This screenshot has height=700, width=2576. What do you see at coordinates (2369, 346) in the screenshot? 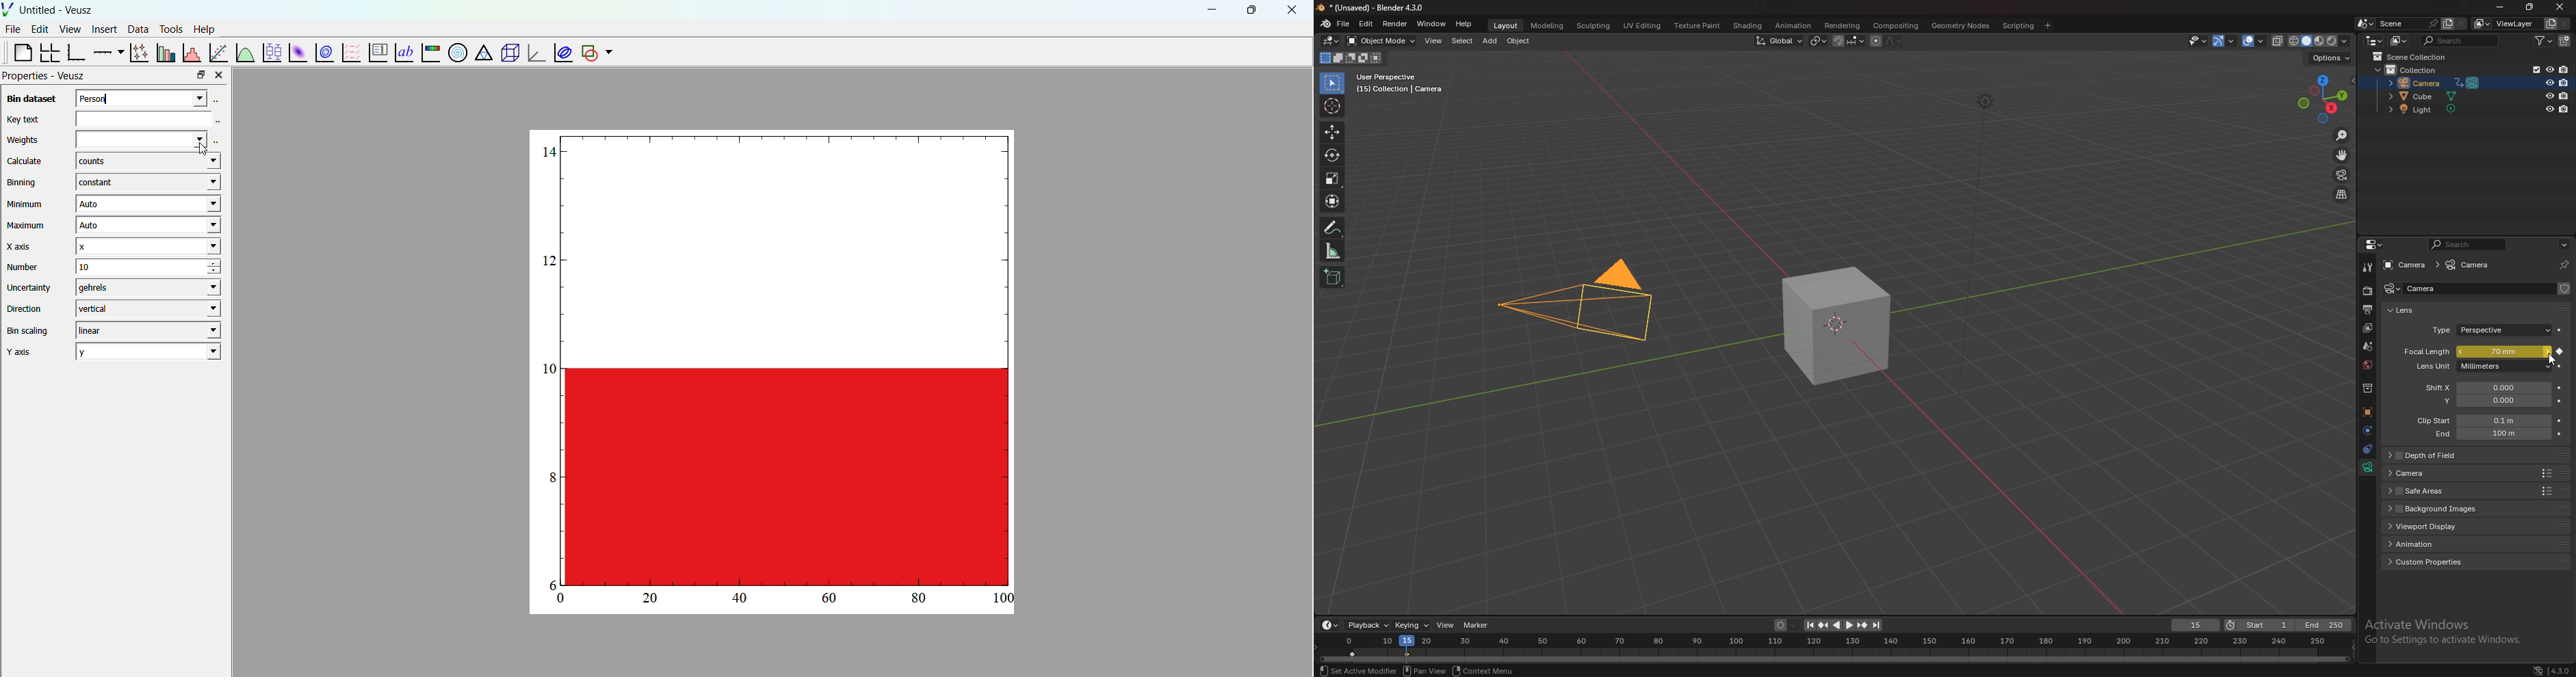
I see `scene` at bounding box center [2369, 346].